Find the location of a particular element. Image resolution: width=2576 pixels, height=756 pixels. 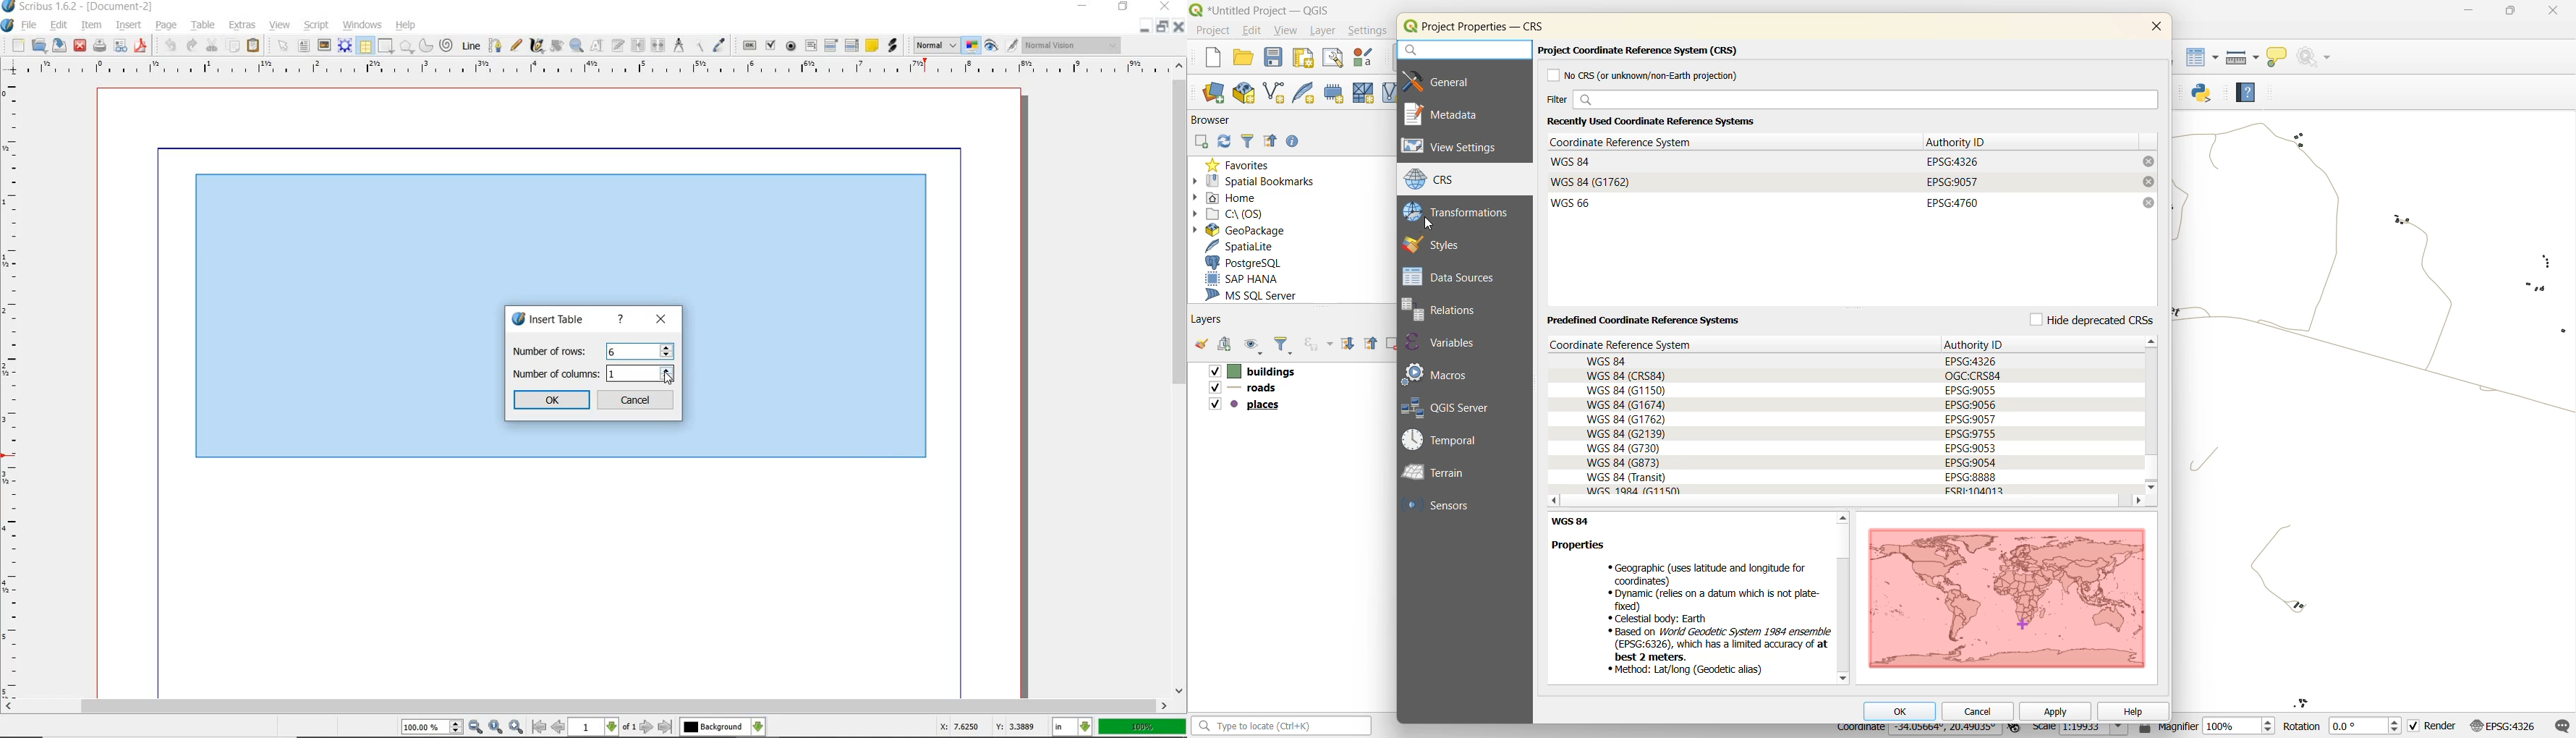

cancel is located at coordinates (637, 399).